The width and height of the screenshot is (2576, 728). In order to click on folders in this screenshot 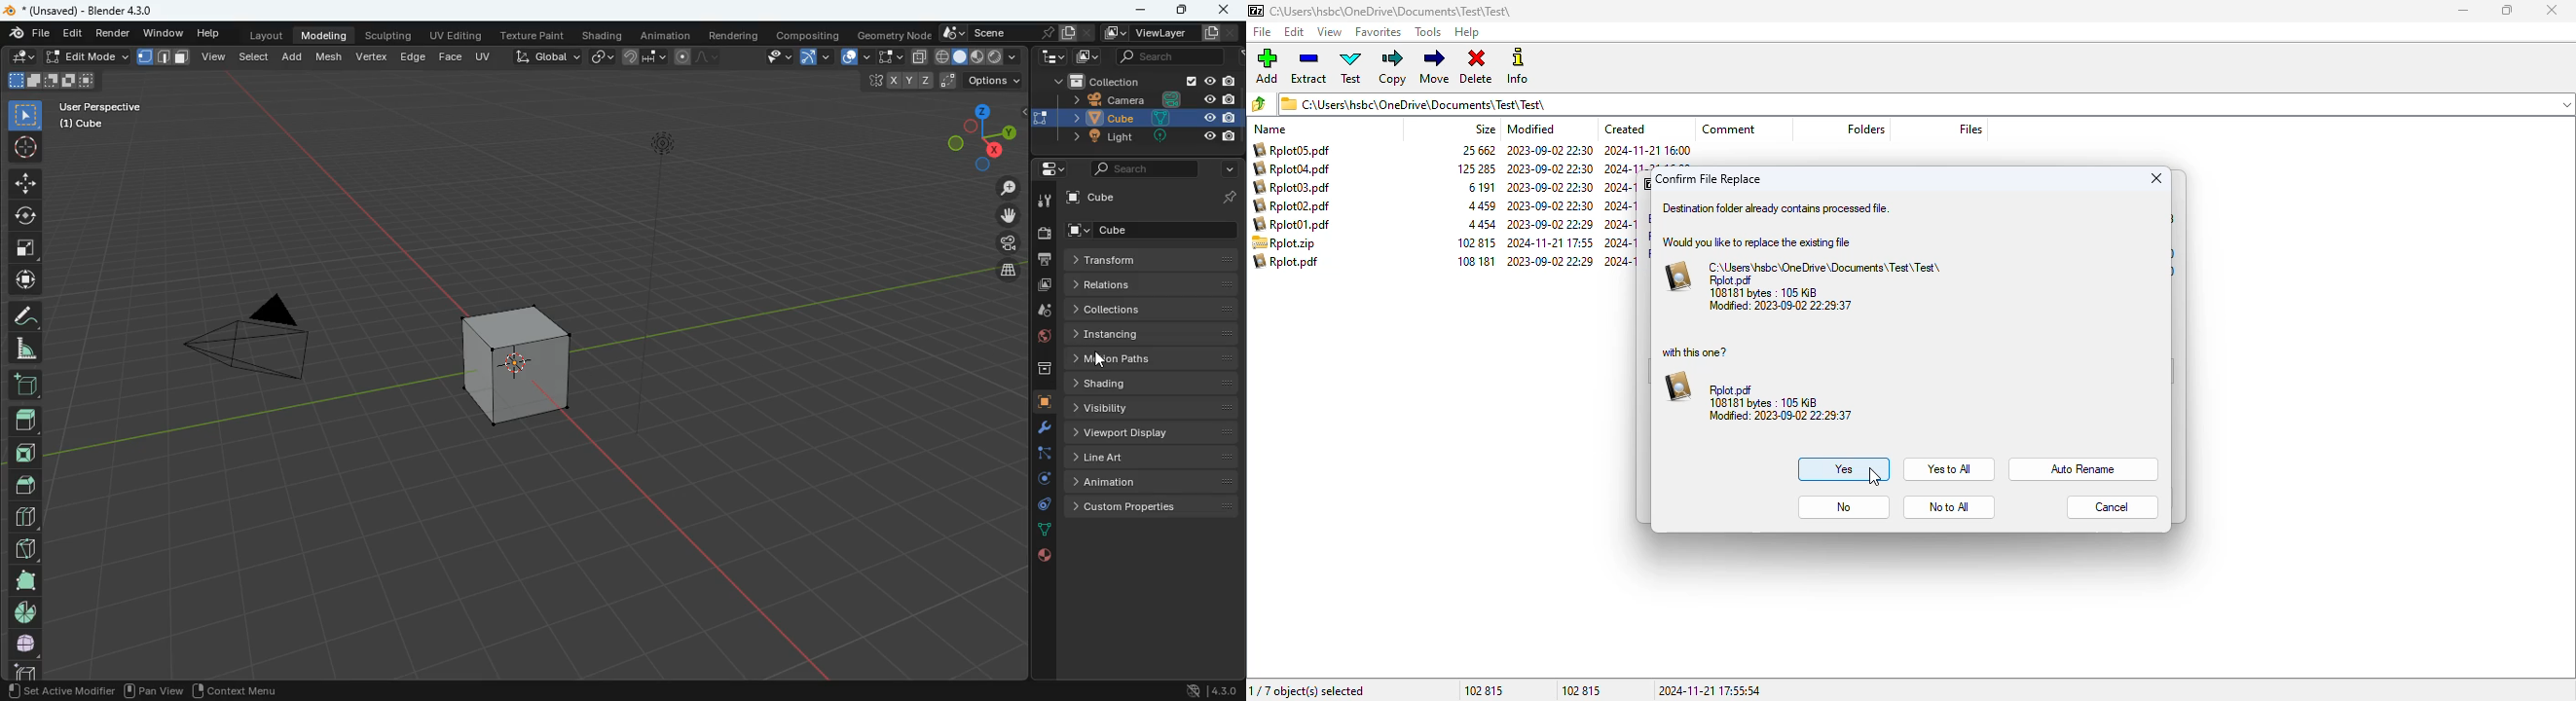, I will do `click(1865, 129)`.